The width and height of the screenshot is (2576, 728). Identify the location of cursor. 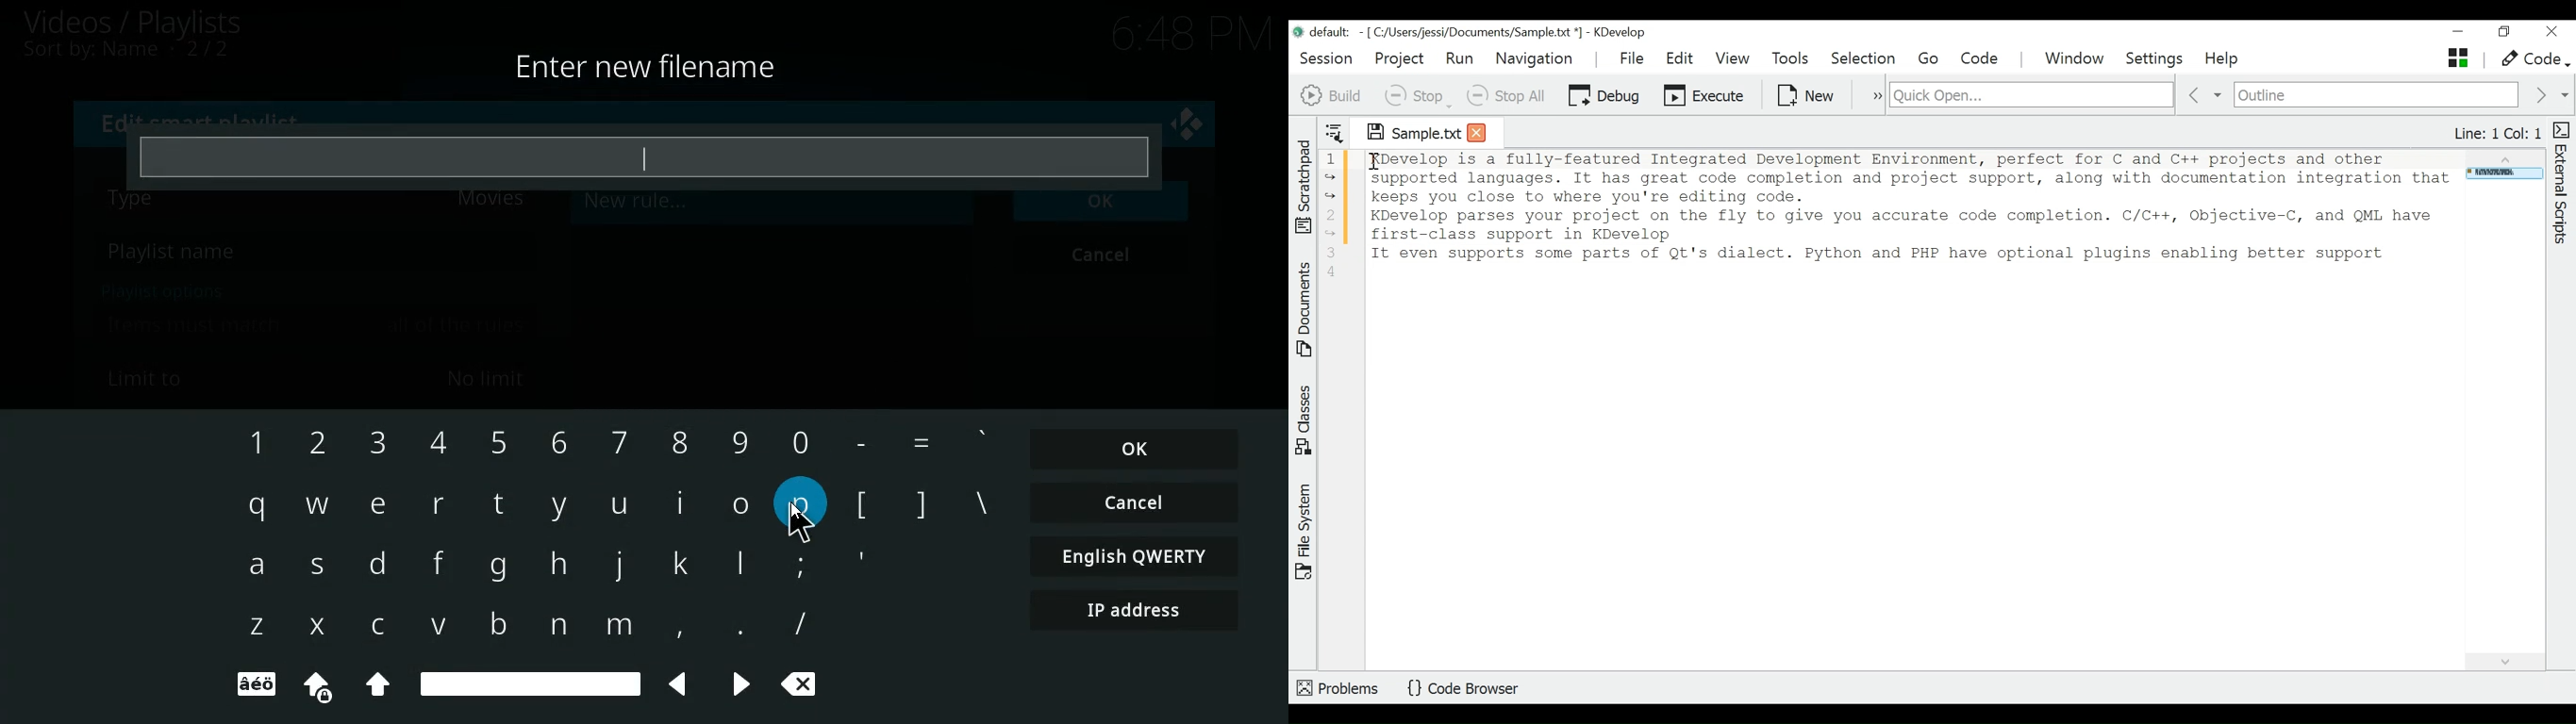
(801, 520).